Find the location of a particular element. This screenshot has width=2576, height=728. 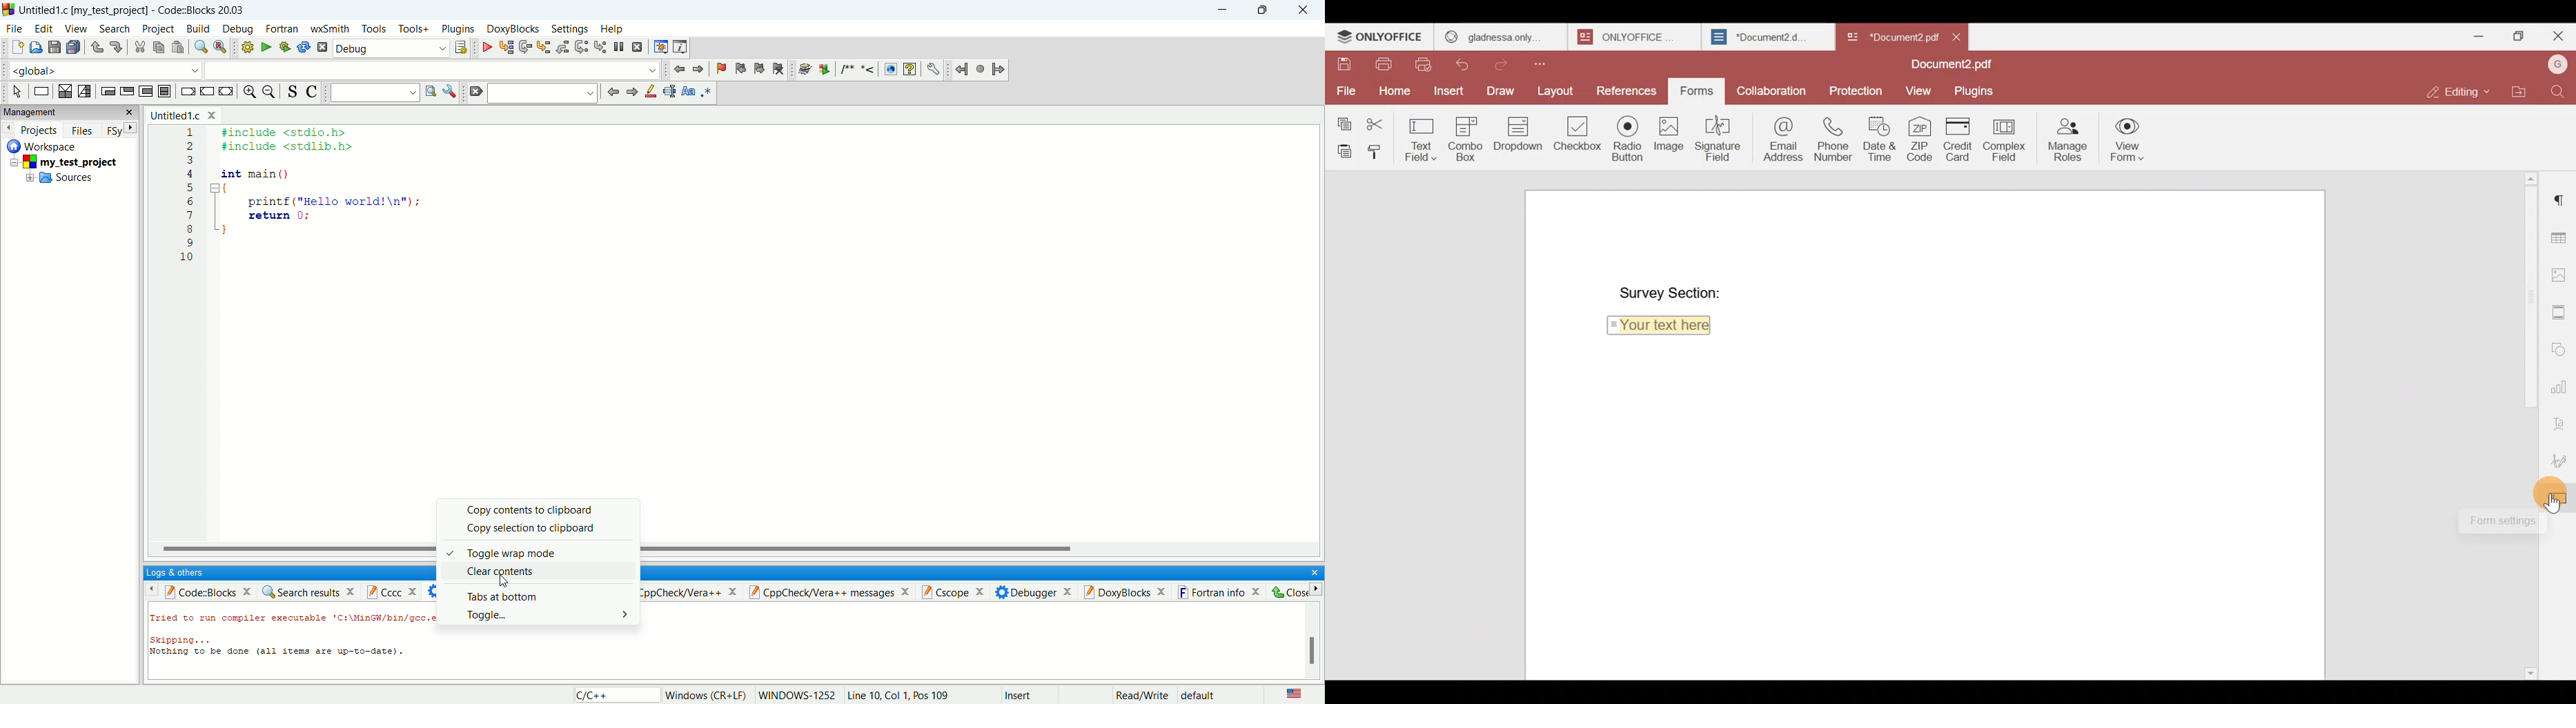

workspace is located at coordinates (47, 145).